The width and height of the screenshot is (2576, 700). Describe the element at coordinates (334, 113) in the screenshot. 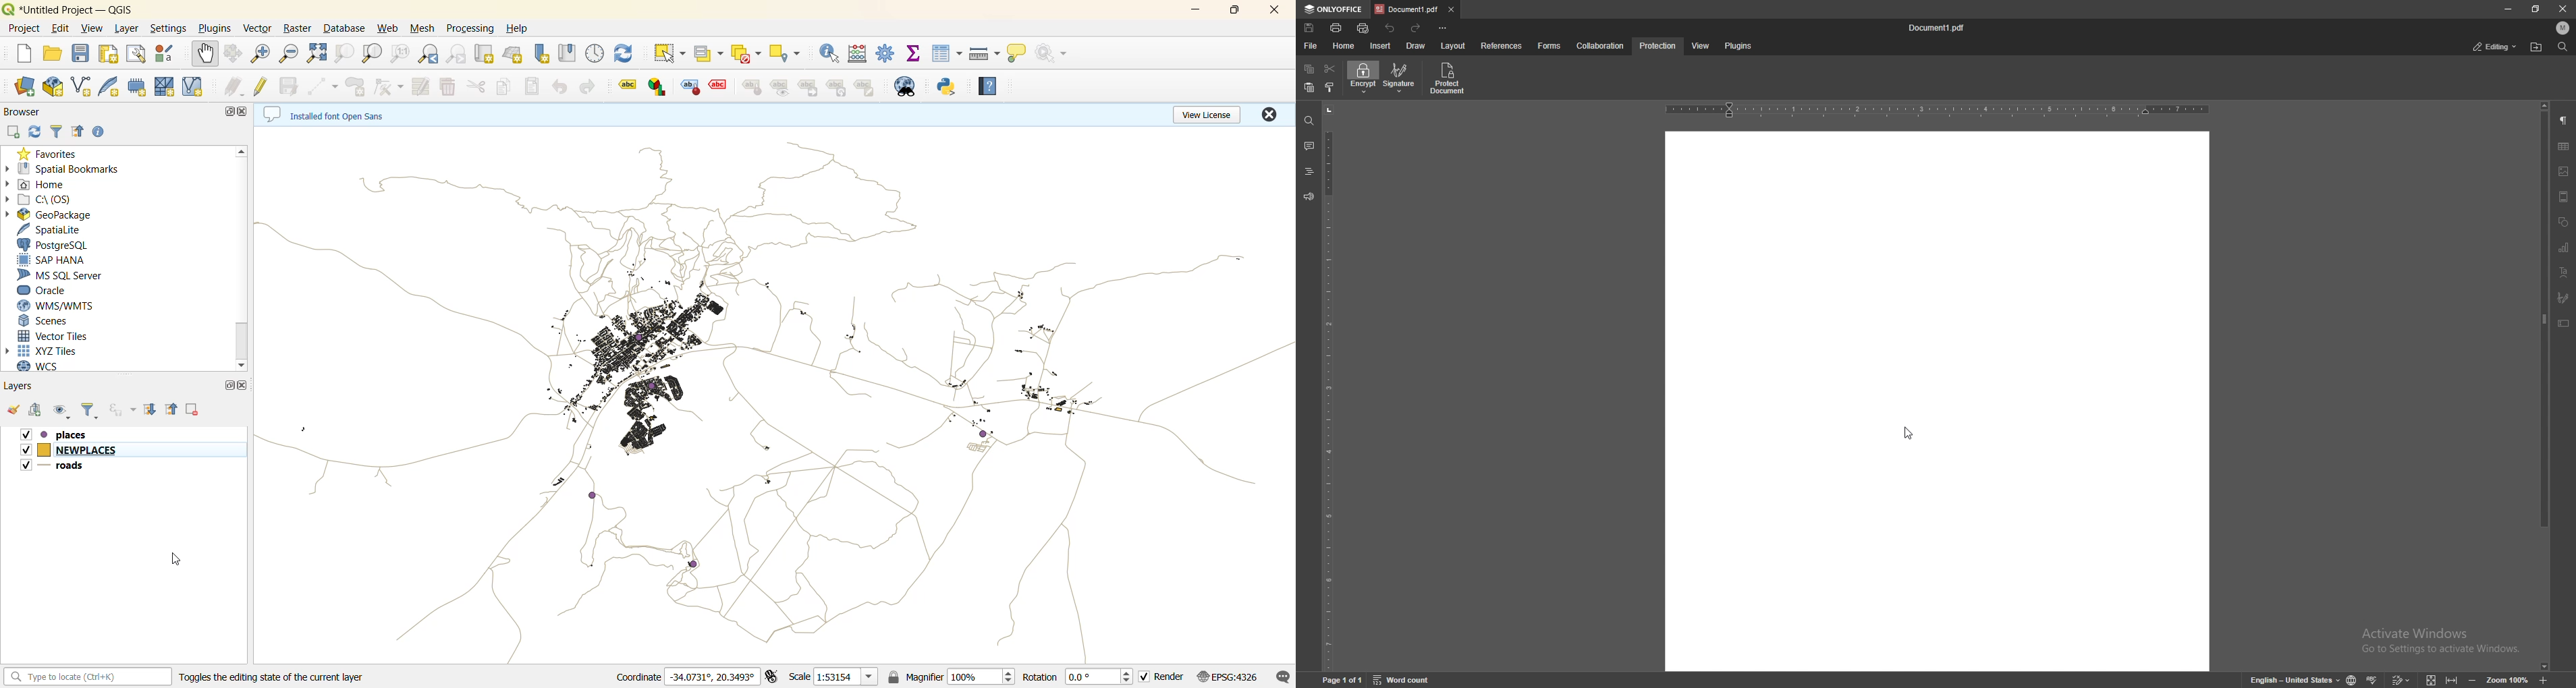

I see `metadata` at that location.